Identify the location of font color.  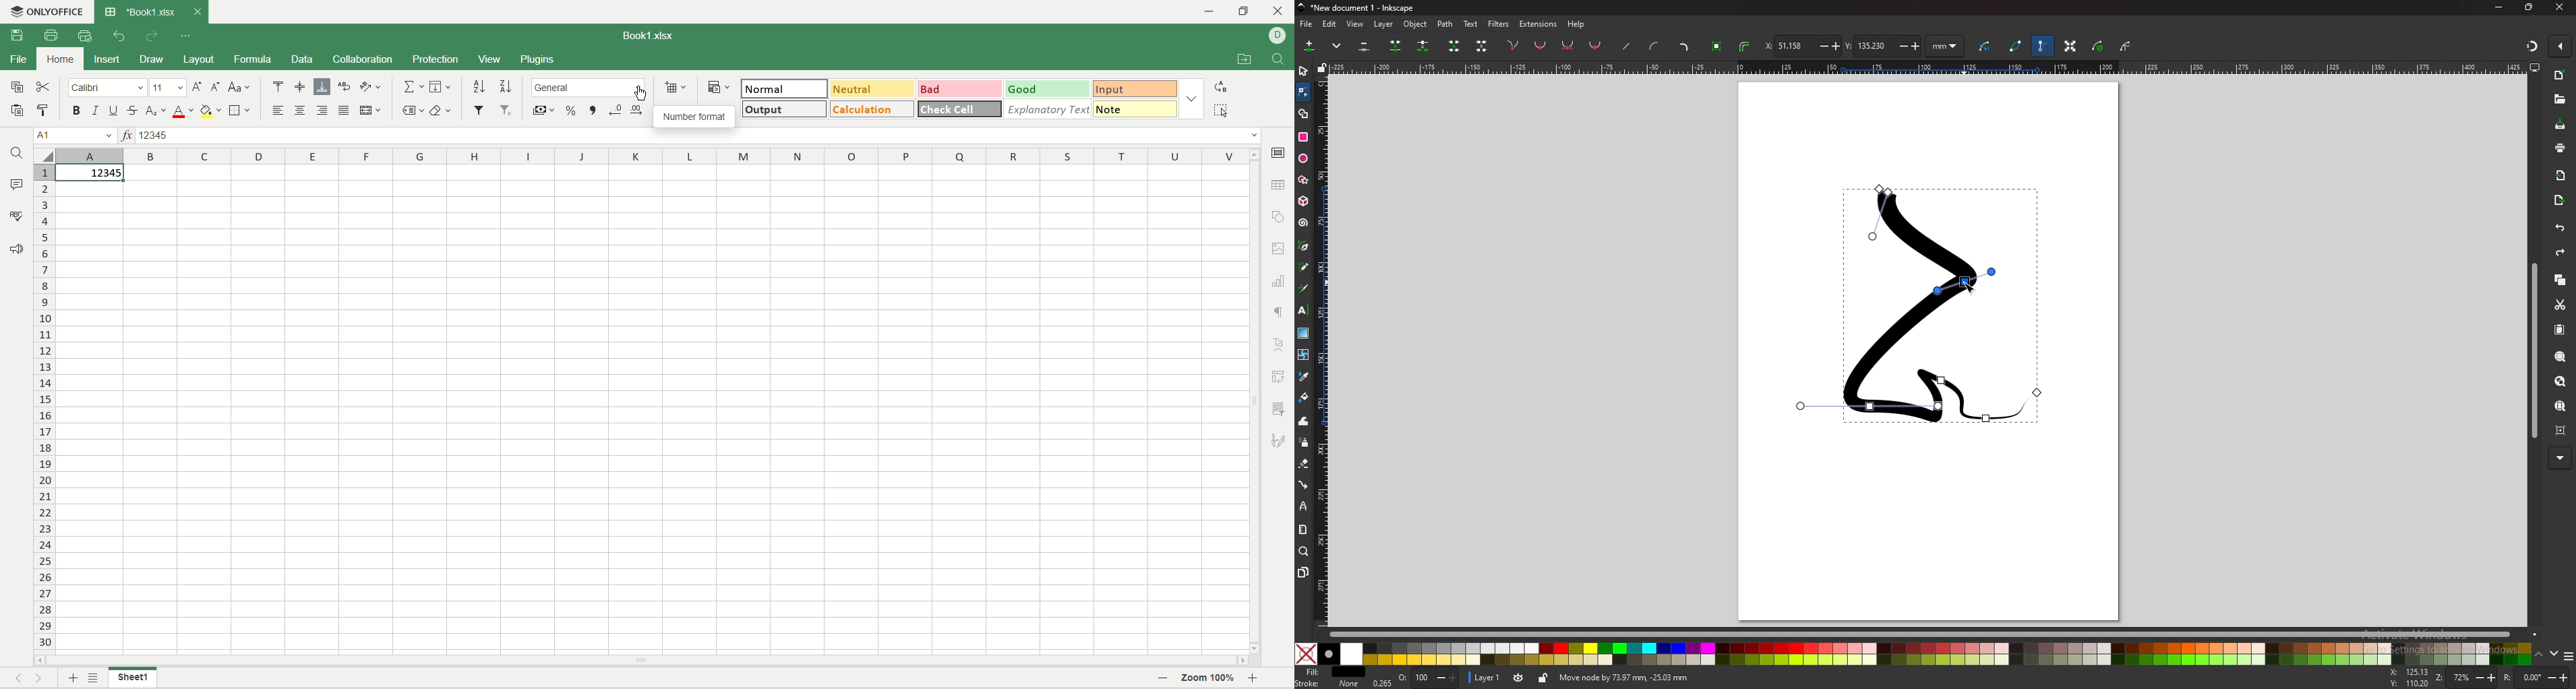
(183, 111).